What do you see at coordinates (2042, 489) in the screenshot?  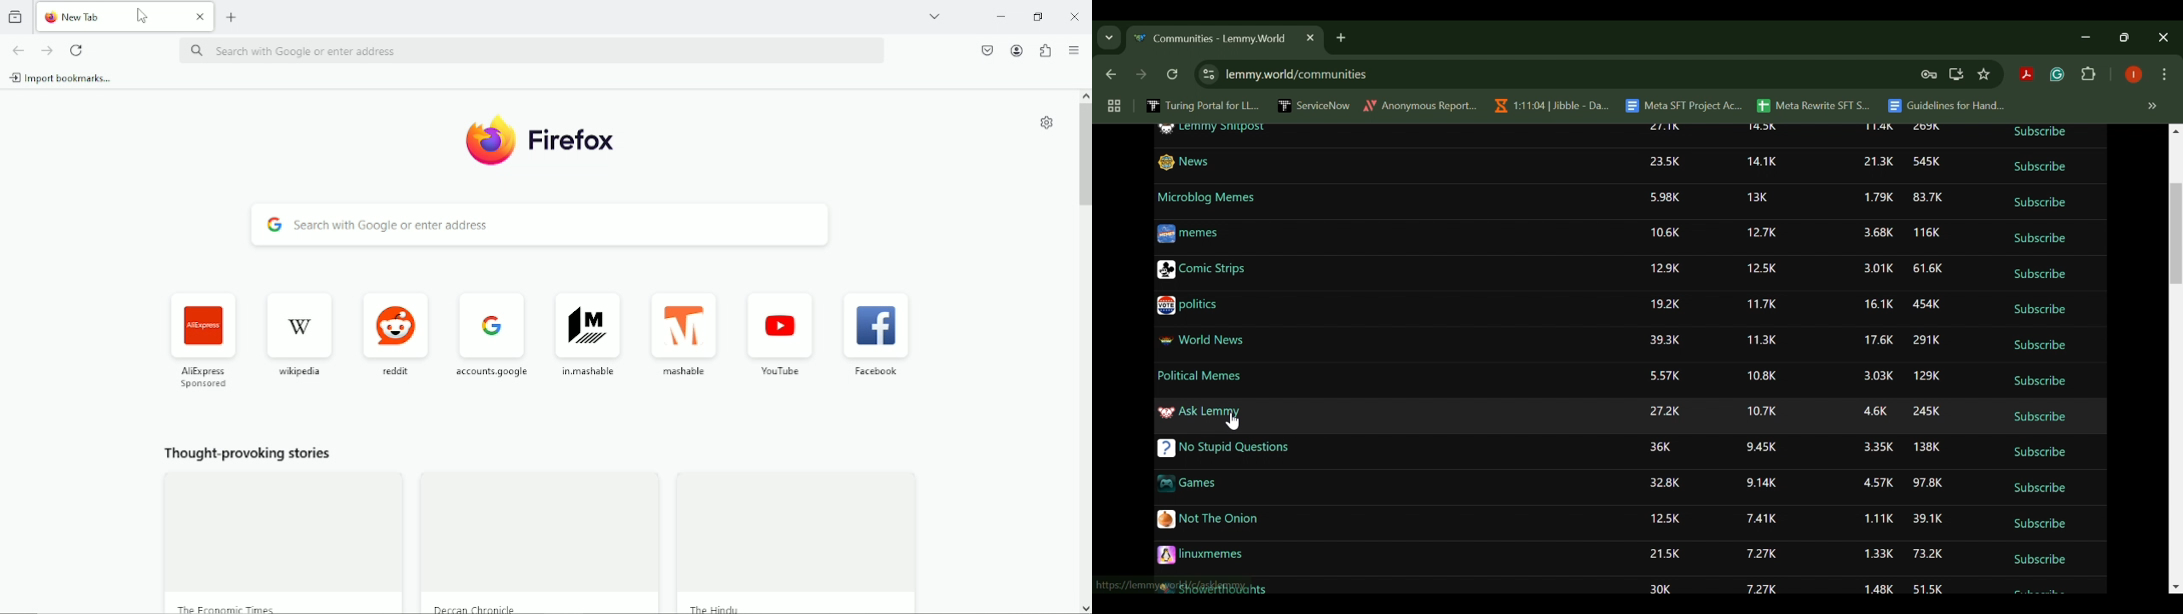 I see `Subscribe` at bounding box center [2042, 489].